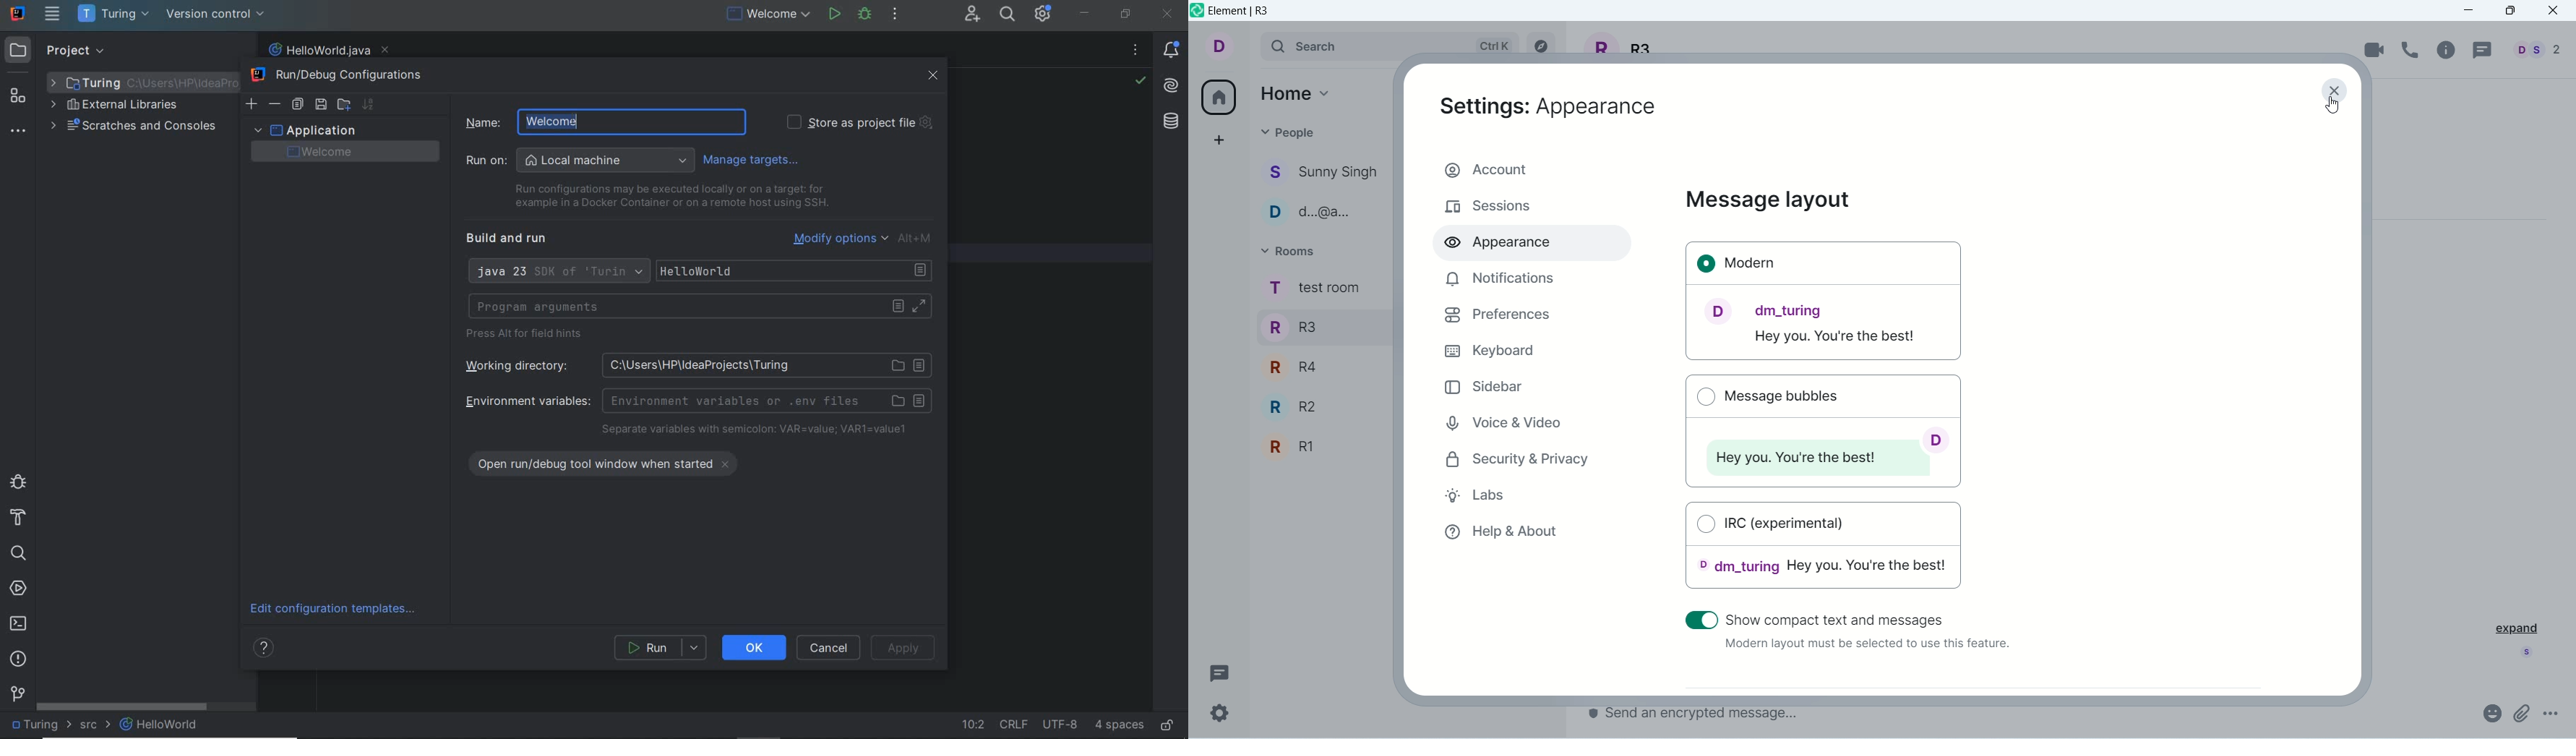 The image size is (2576, 756). Describe the element at coordinates (1501, 421) in the screenshot. I see `voice and video` at that location.